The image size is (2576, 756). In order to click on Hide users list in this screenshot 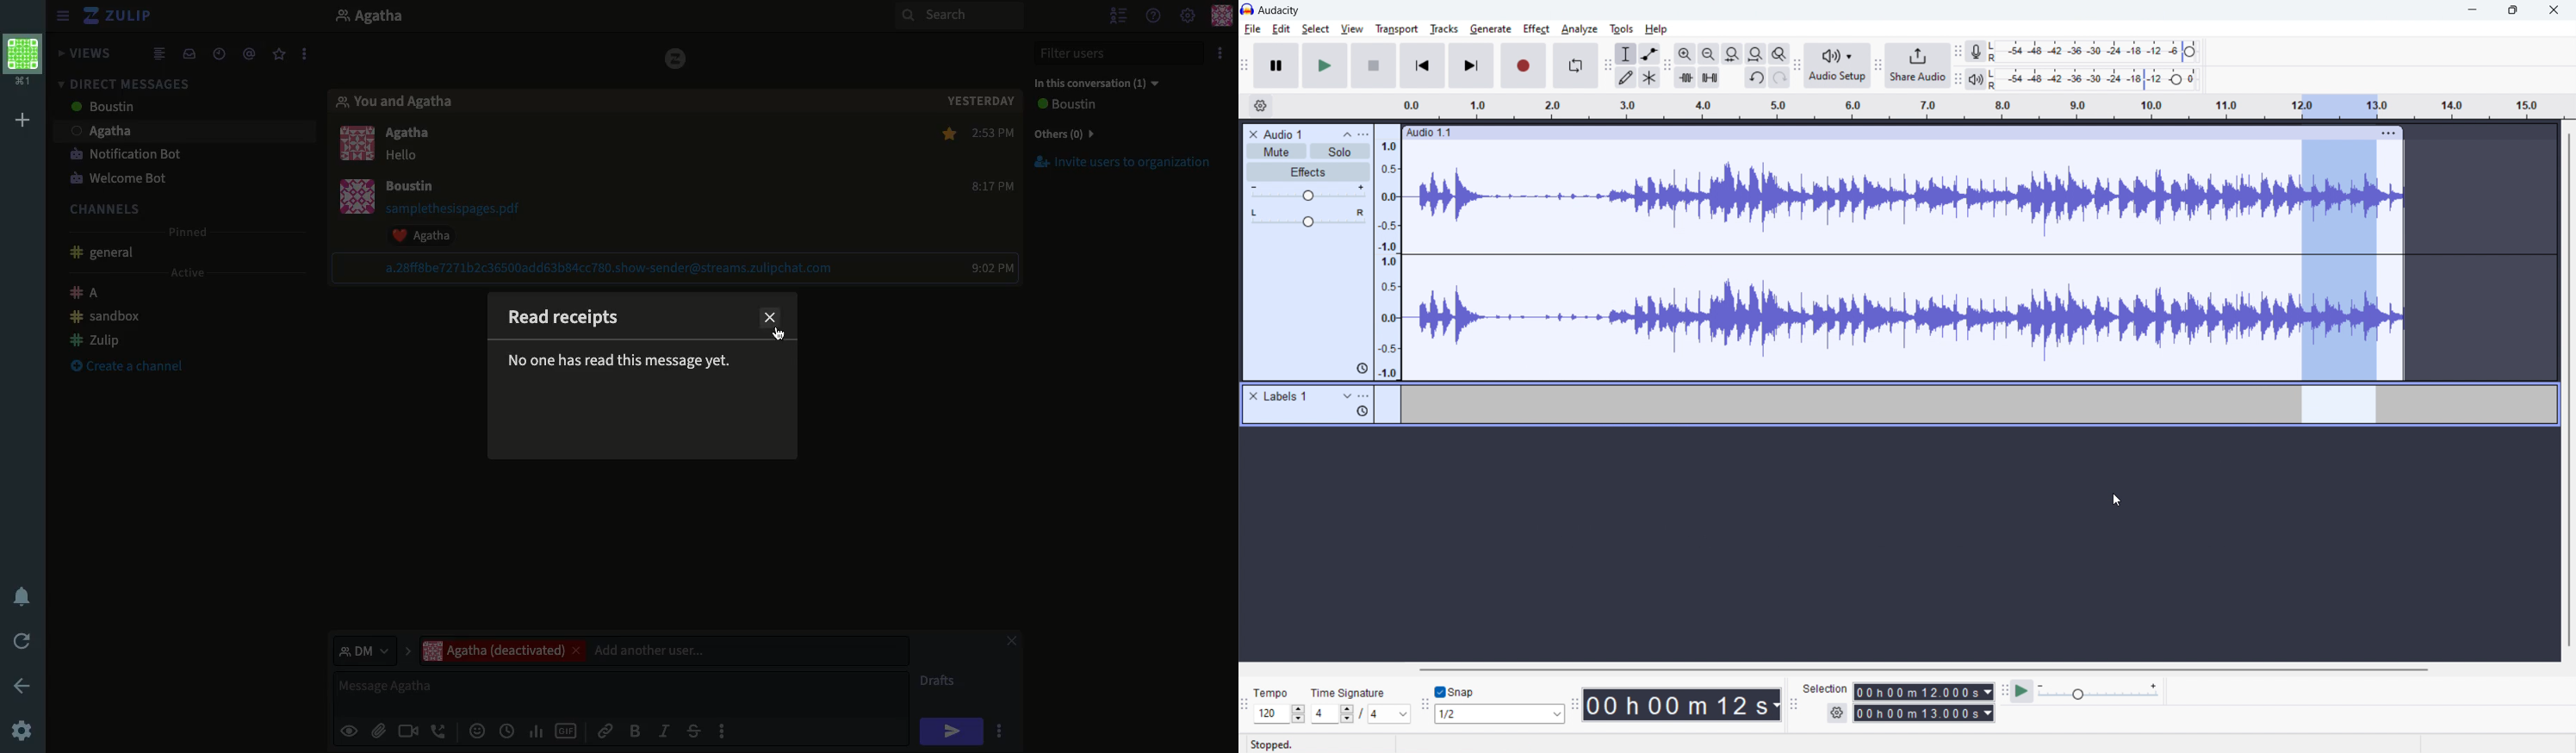, I will do `click(1118, 14)`.